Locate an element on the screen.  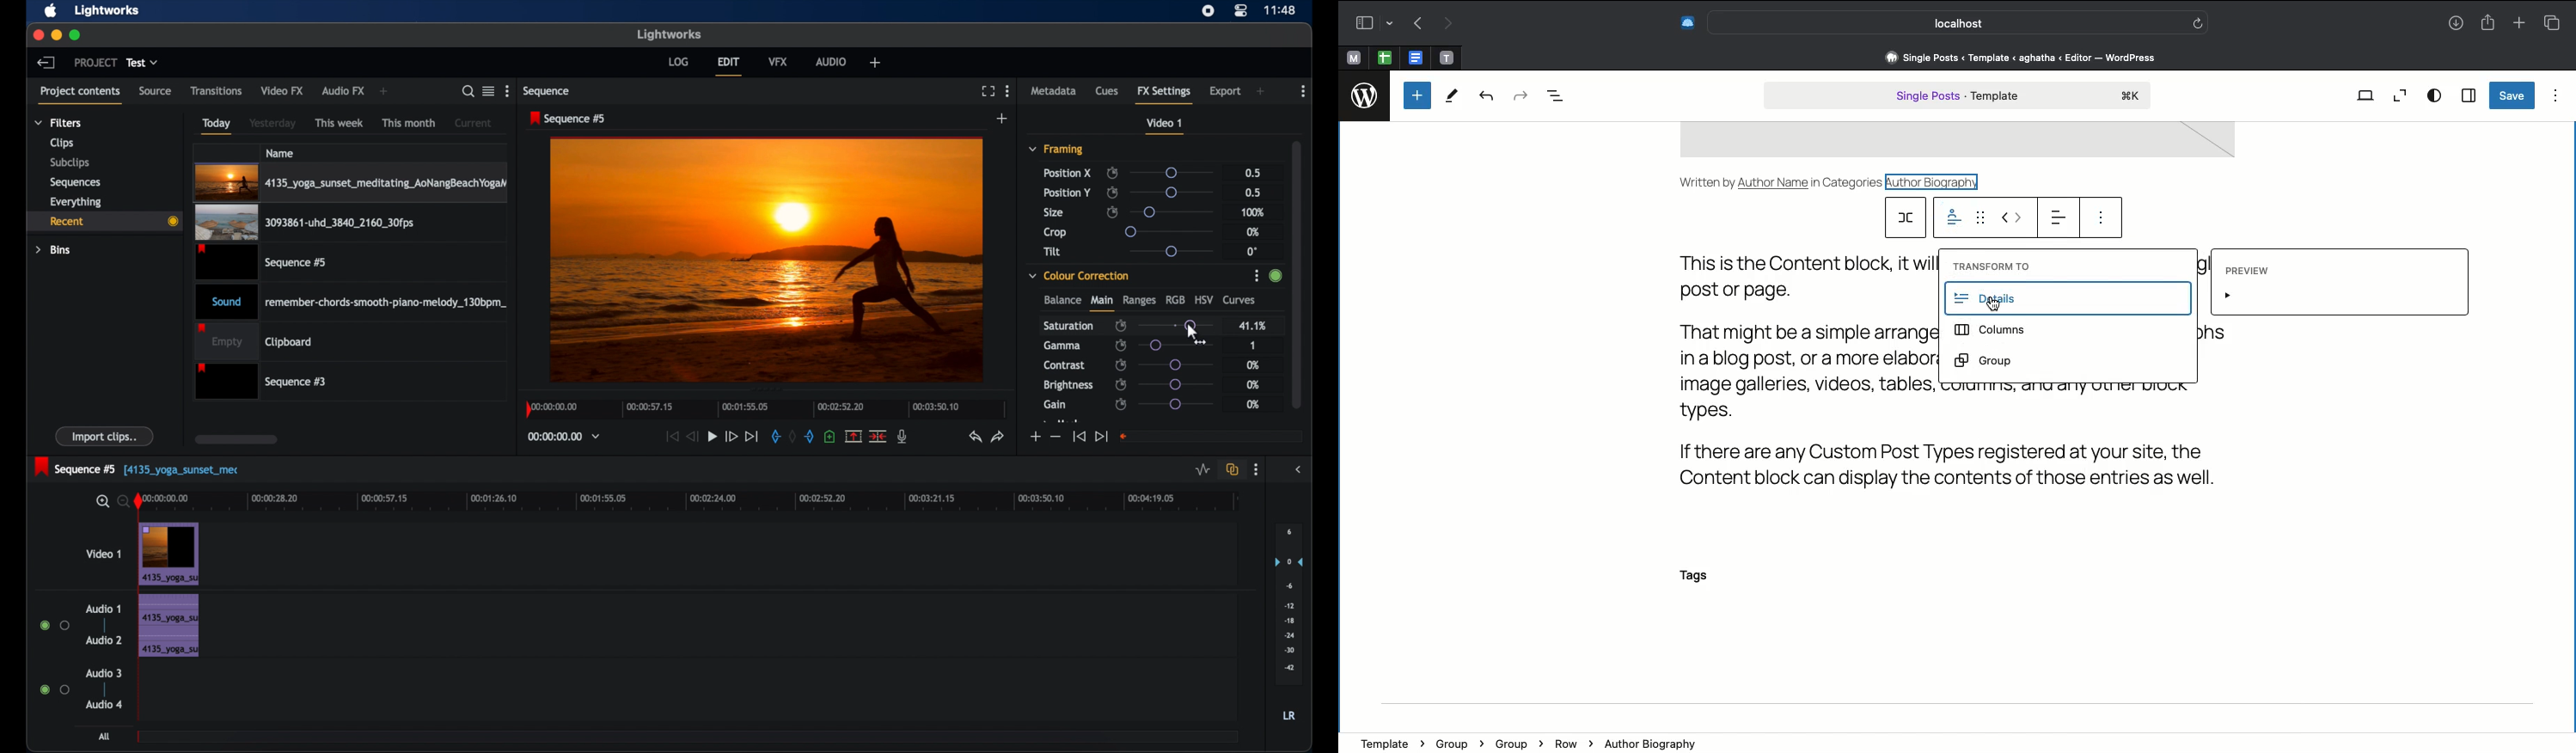
Back is located at coordinates (1417, 24).